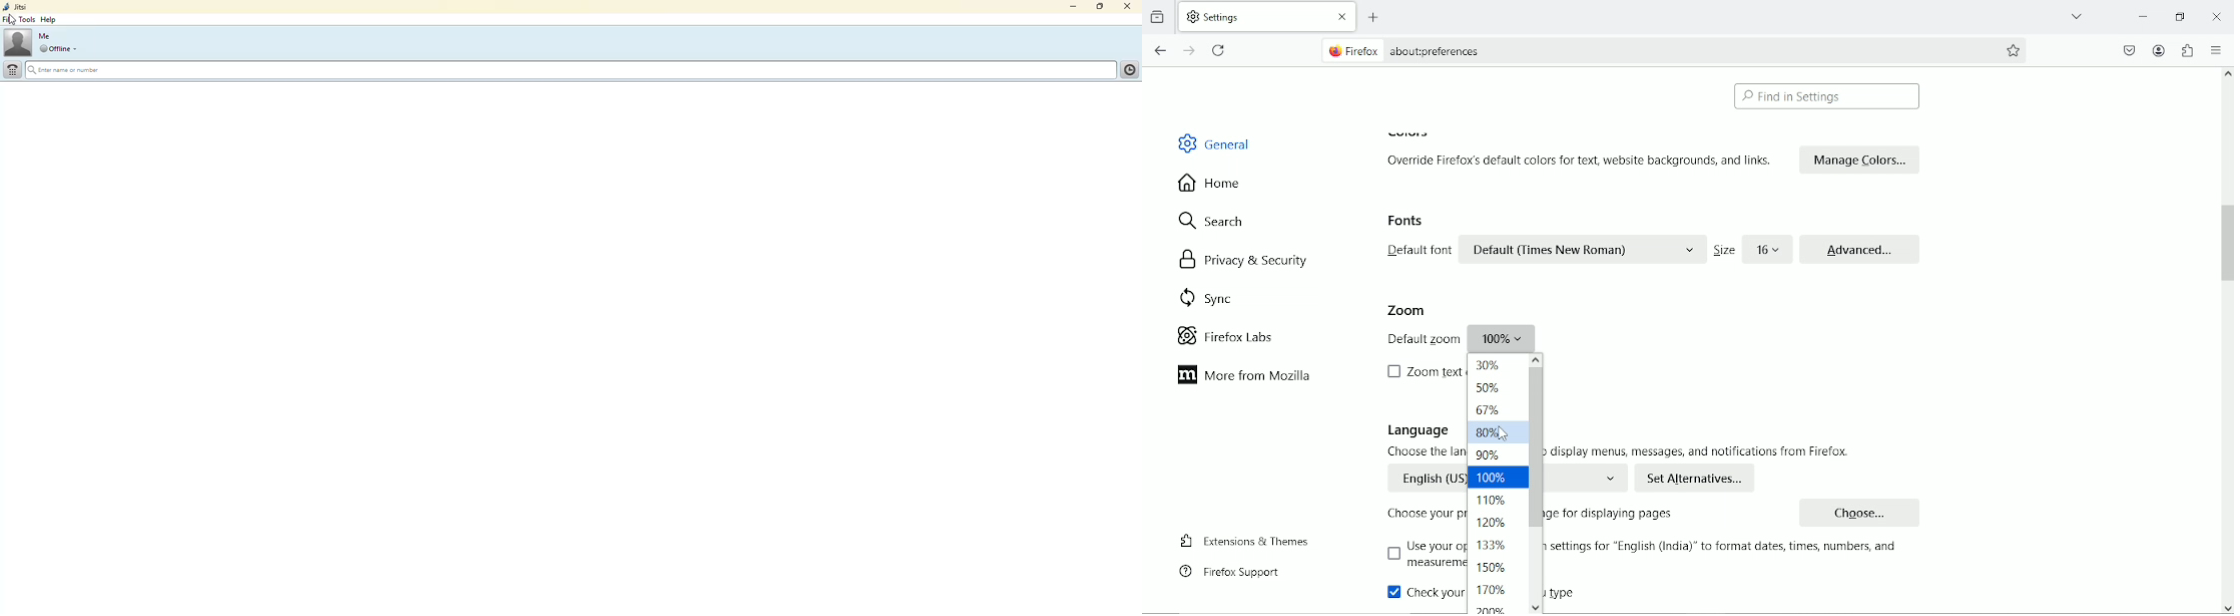 The image size is (2240, 616). Describe the element at coordinates (1501, 433) in the screenshot. I see `Cursor Position` at that location.